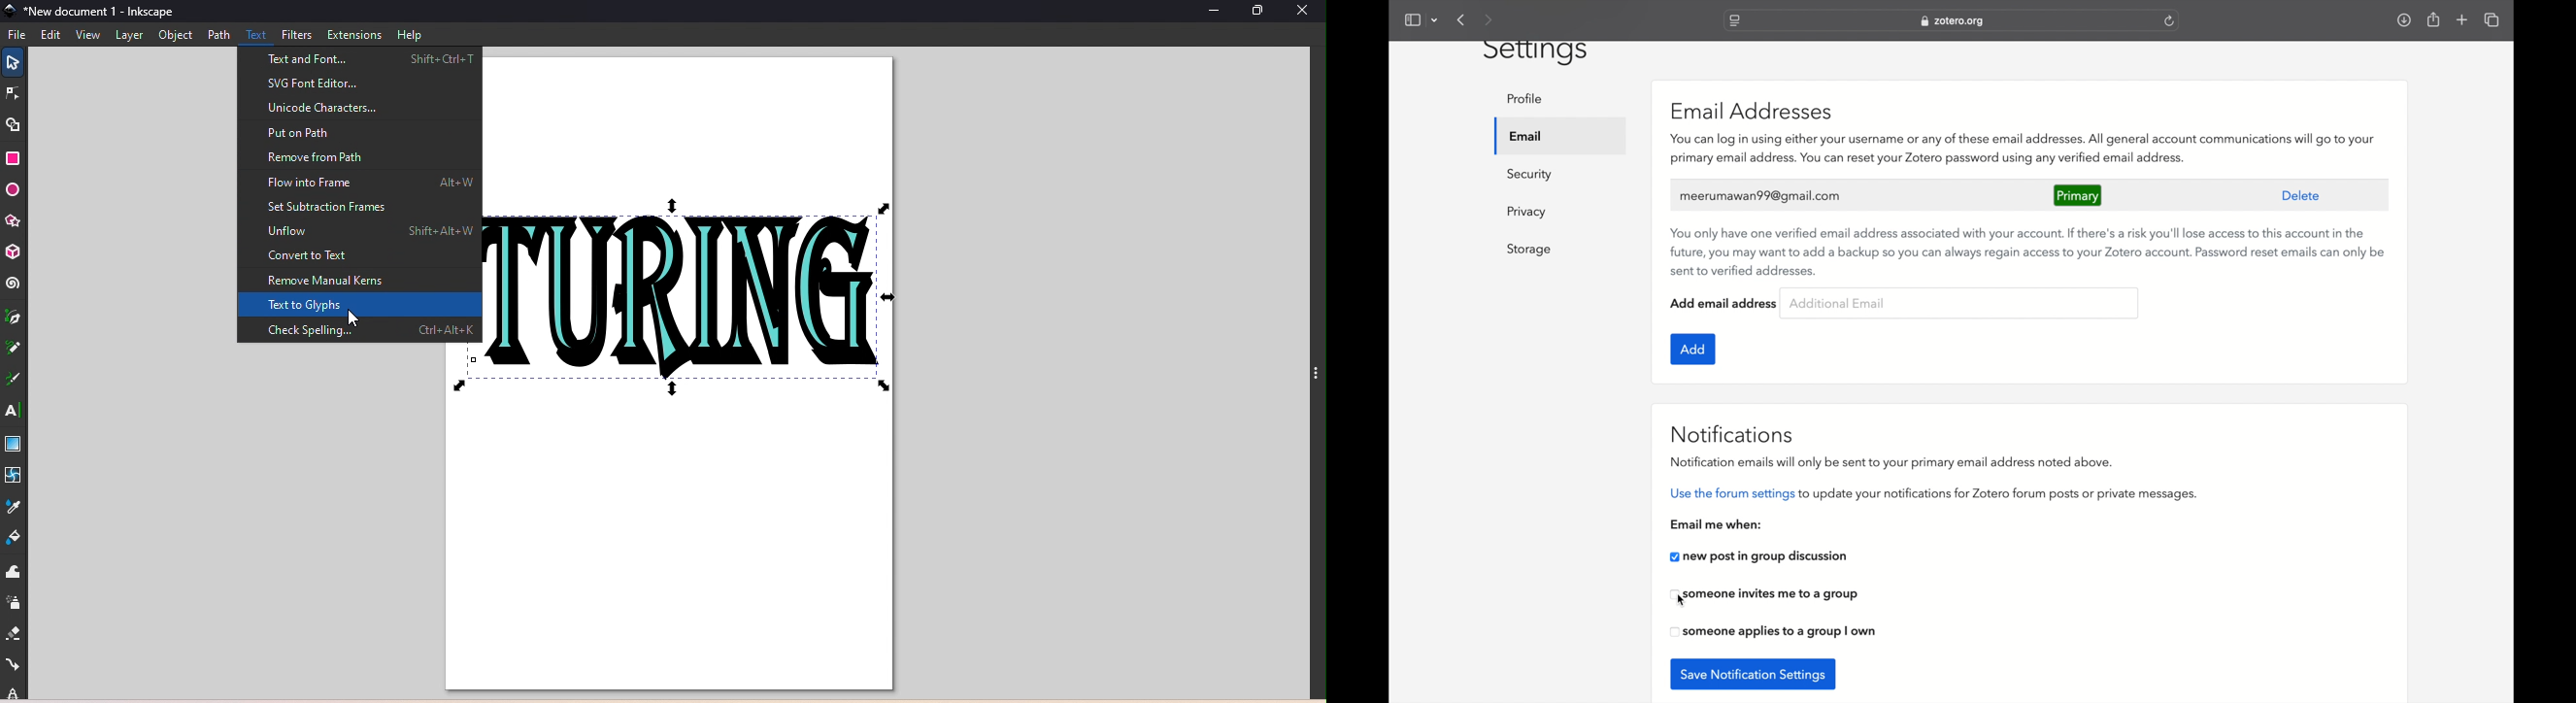 Image resolution: width=2576 pixels, height=728 pixels. What do you see at coordinates (1751, 110) in the screenshot?
I see `email addresses` at bounding box center [1751, 110].